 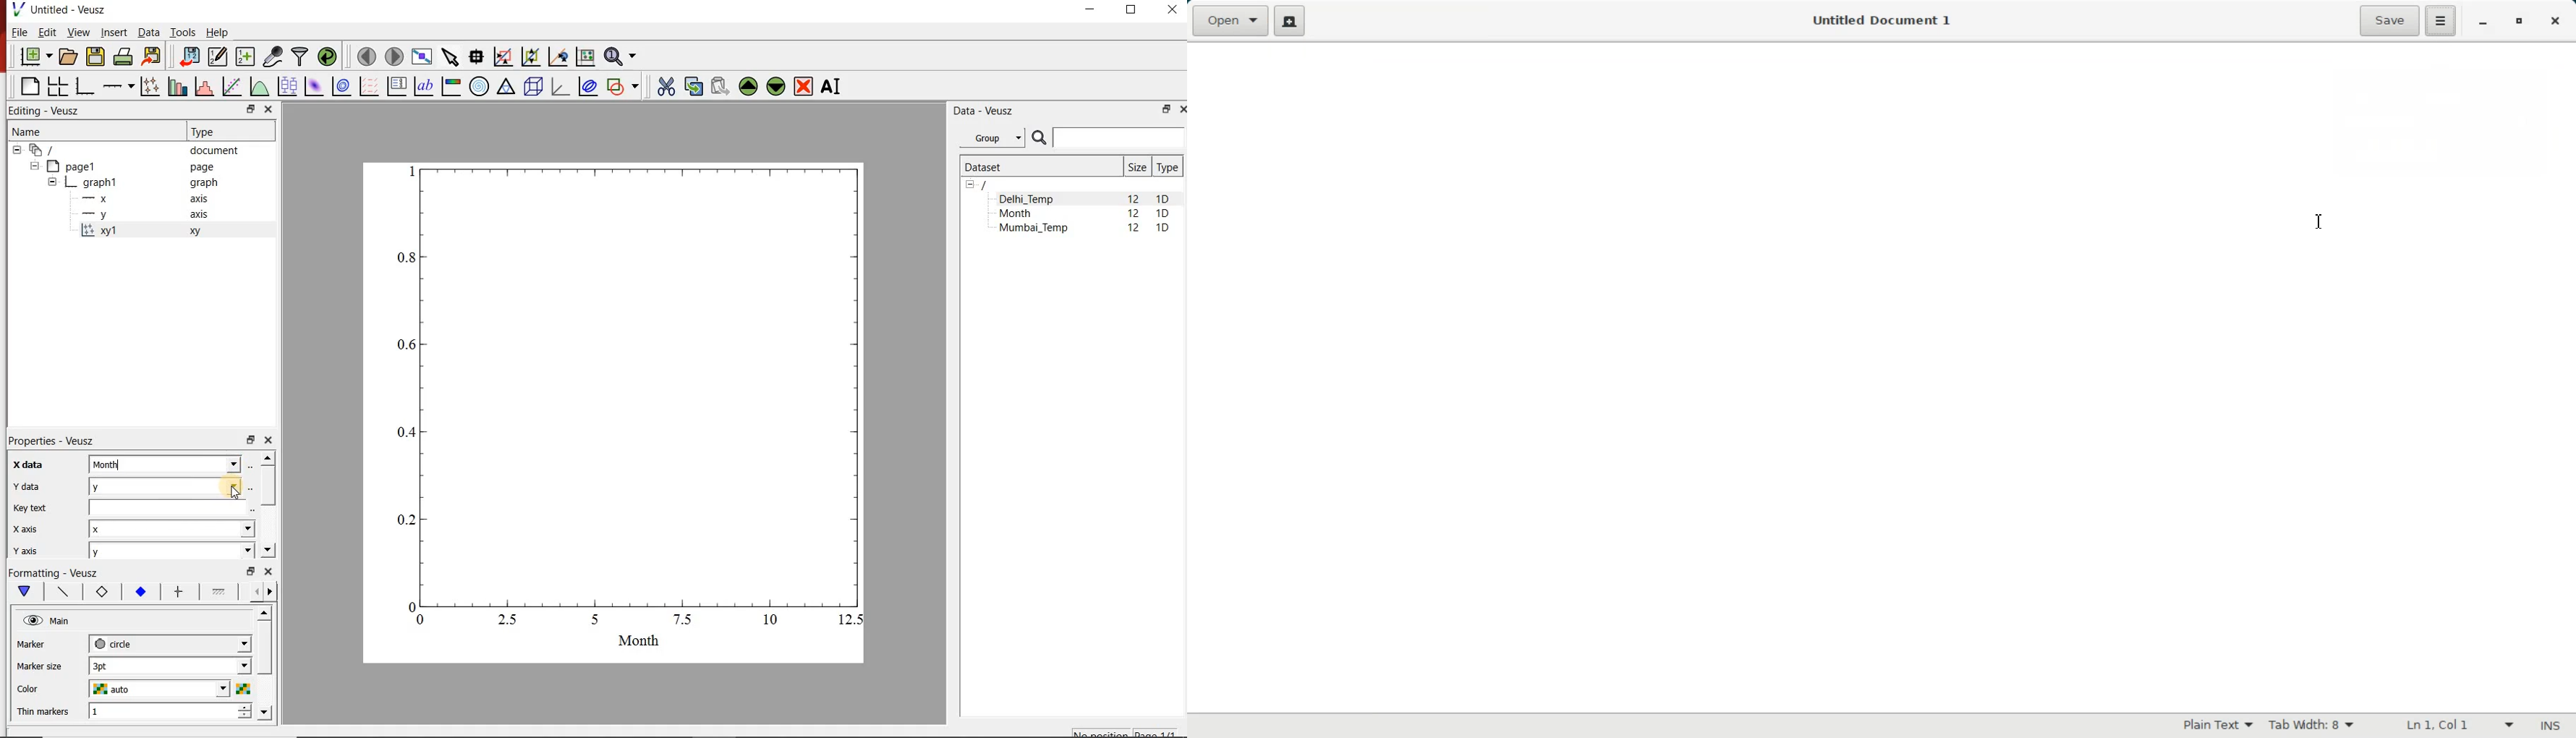 I want to click on move the selected widget up, so click(x=748, y=86).